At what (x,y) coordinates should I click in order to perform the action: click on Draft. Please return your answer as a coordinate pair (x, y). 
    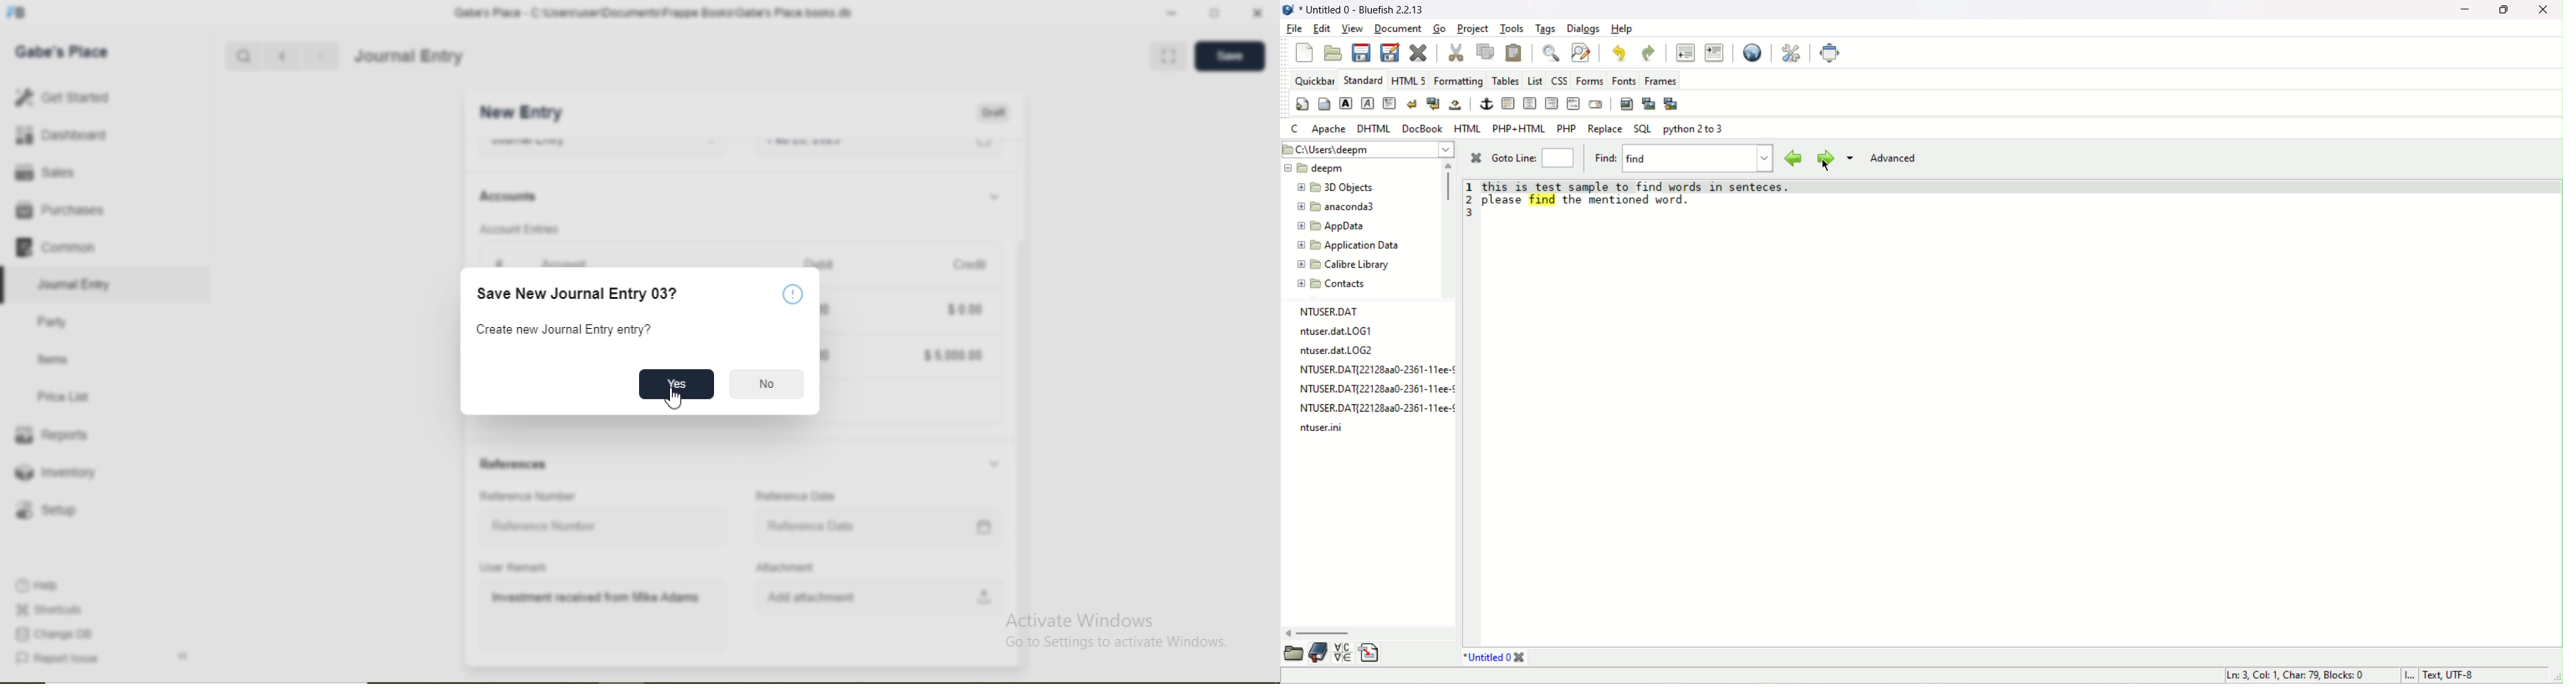
    Looking at the image, I should click on (993, 114).